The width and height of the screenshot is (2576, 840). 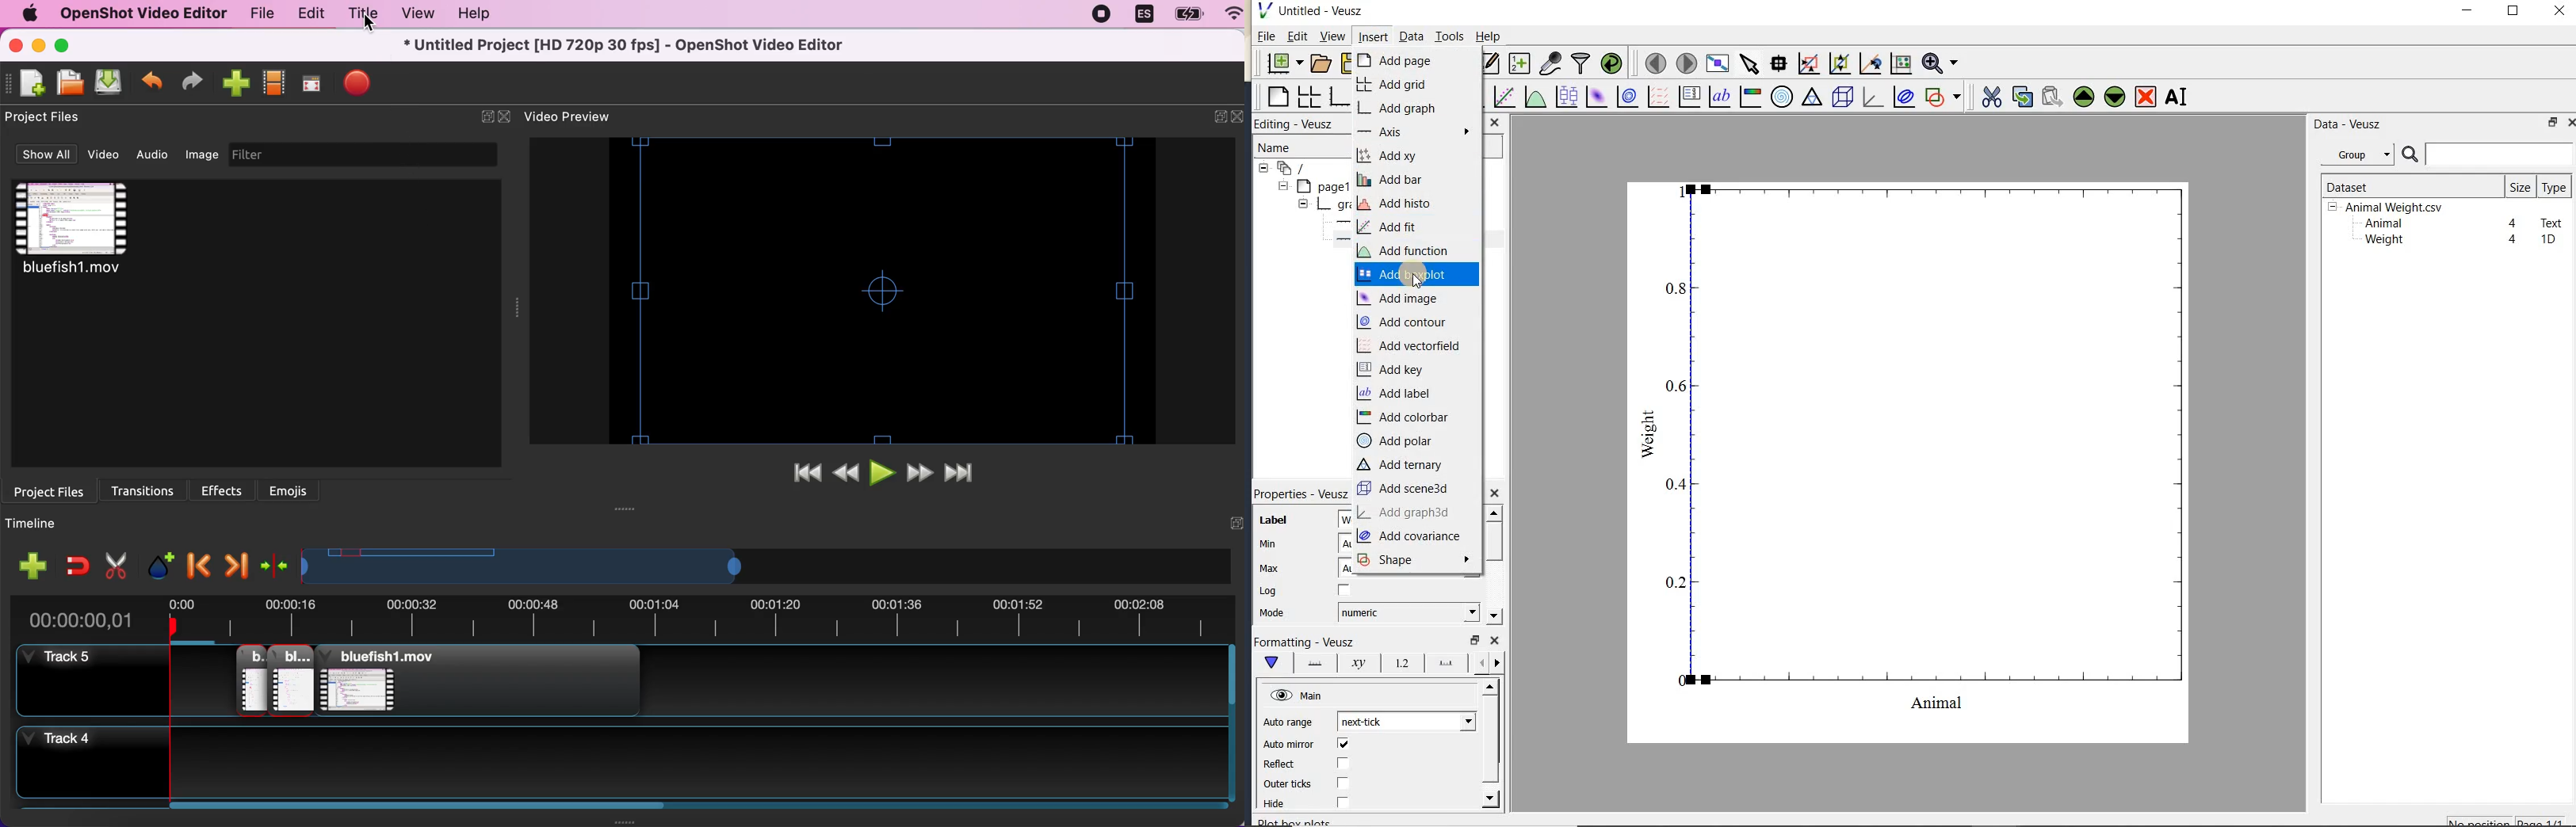 What do you see at coordinates (1185, 15) in the screenshot?
I see `battery` at bounding box center [1185, 15].